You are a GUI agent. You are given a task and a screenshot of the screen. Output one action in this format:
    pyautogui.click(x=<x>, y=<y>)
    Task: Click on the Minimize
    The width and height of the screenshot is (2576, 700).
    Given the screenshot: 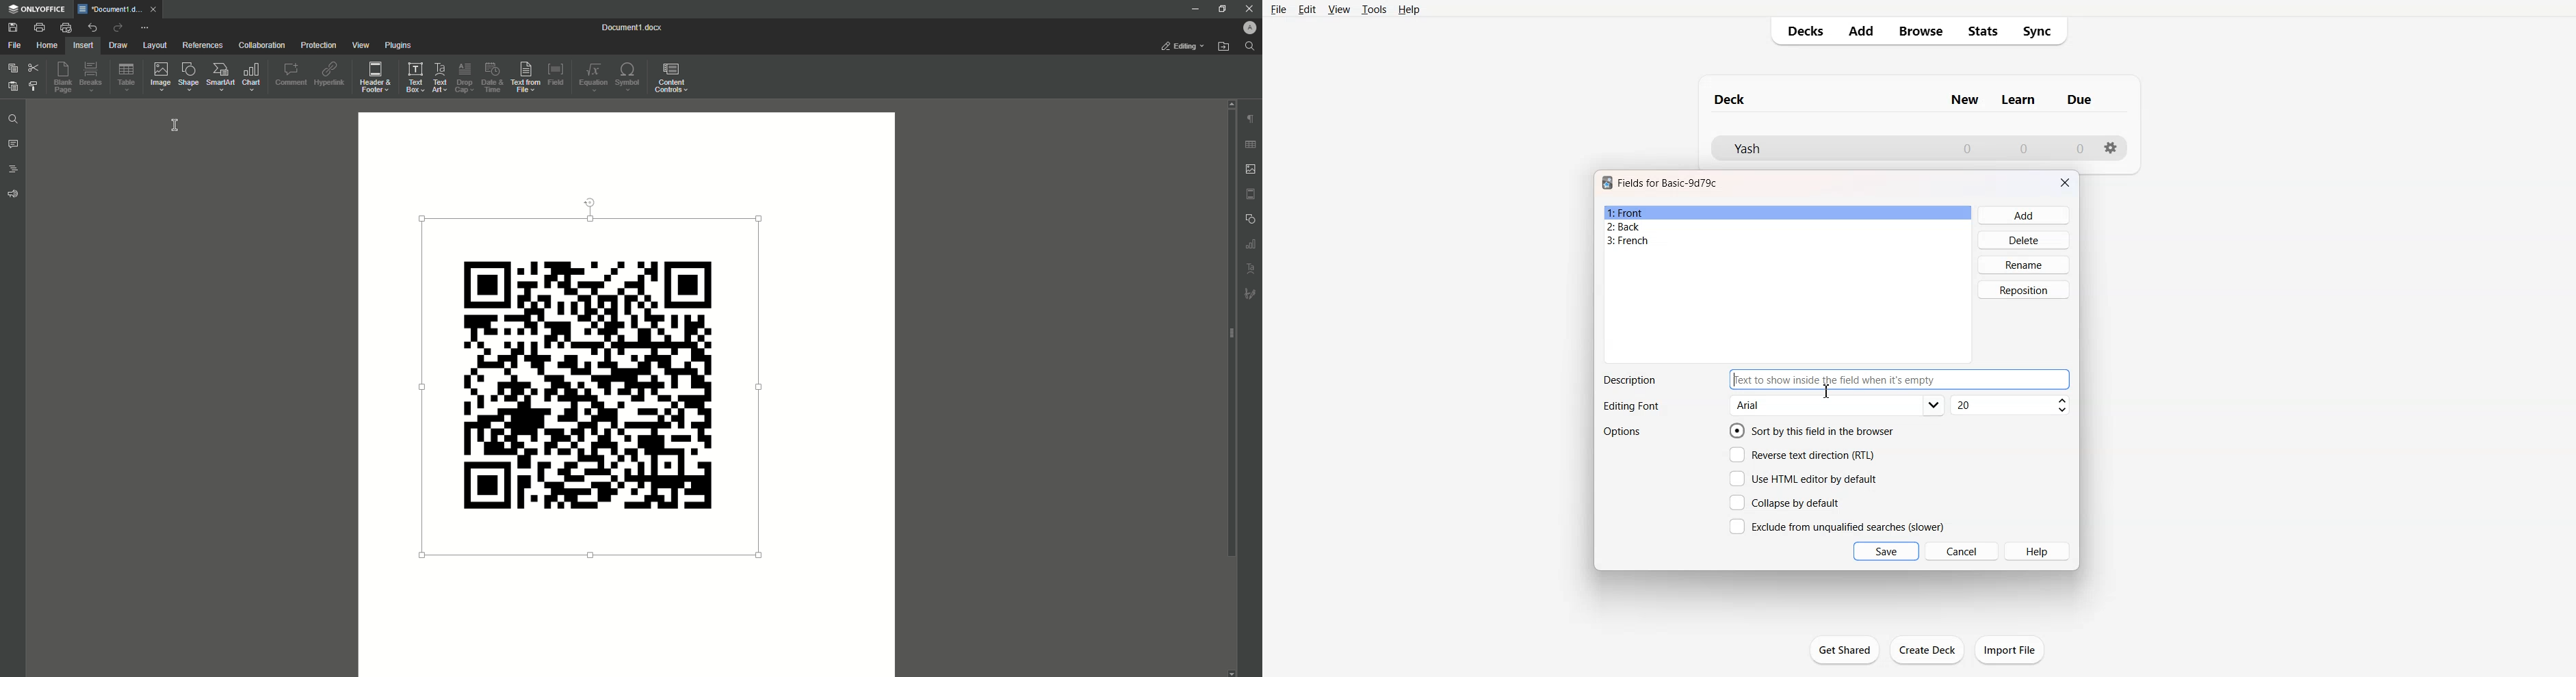 What is the action you would take?
    pyautogui.click(x=1195, y=10)
    